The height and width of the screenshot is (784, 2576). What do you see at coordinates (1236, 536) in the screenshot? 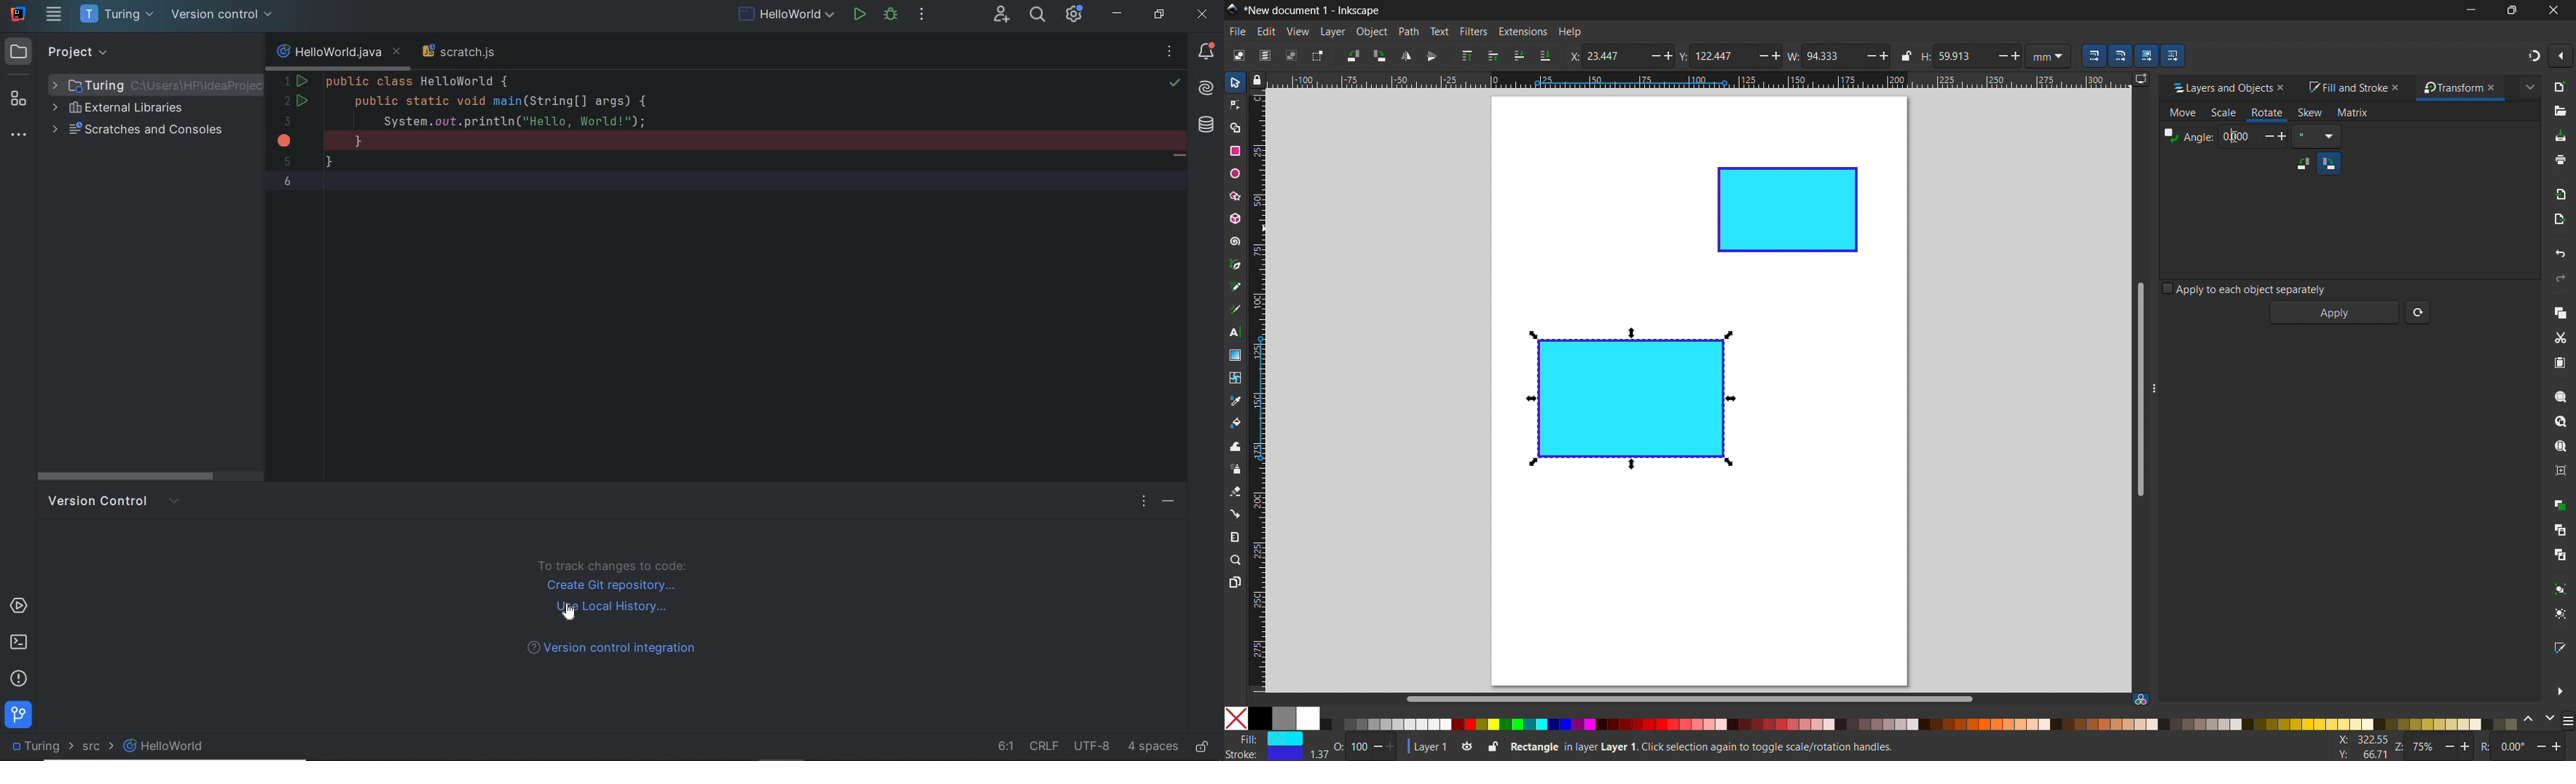
I see `measurement tool` at bounding box center [1236, 536].